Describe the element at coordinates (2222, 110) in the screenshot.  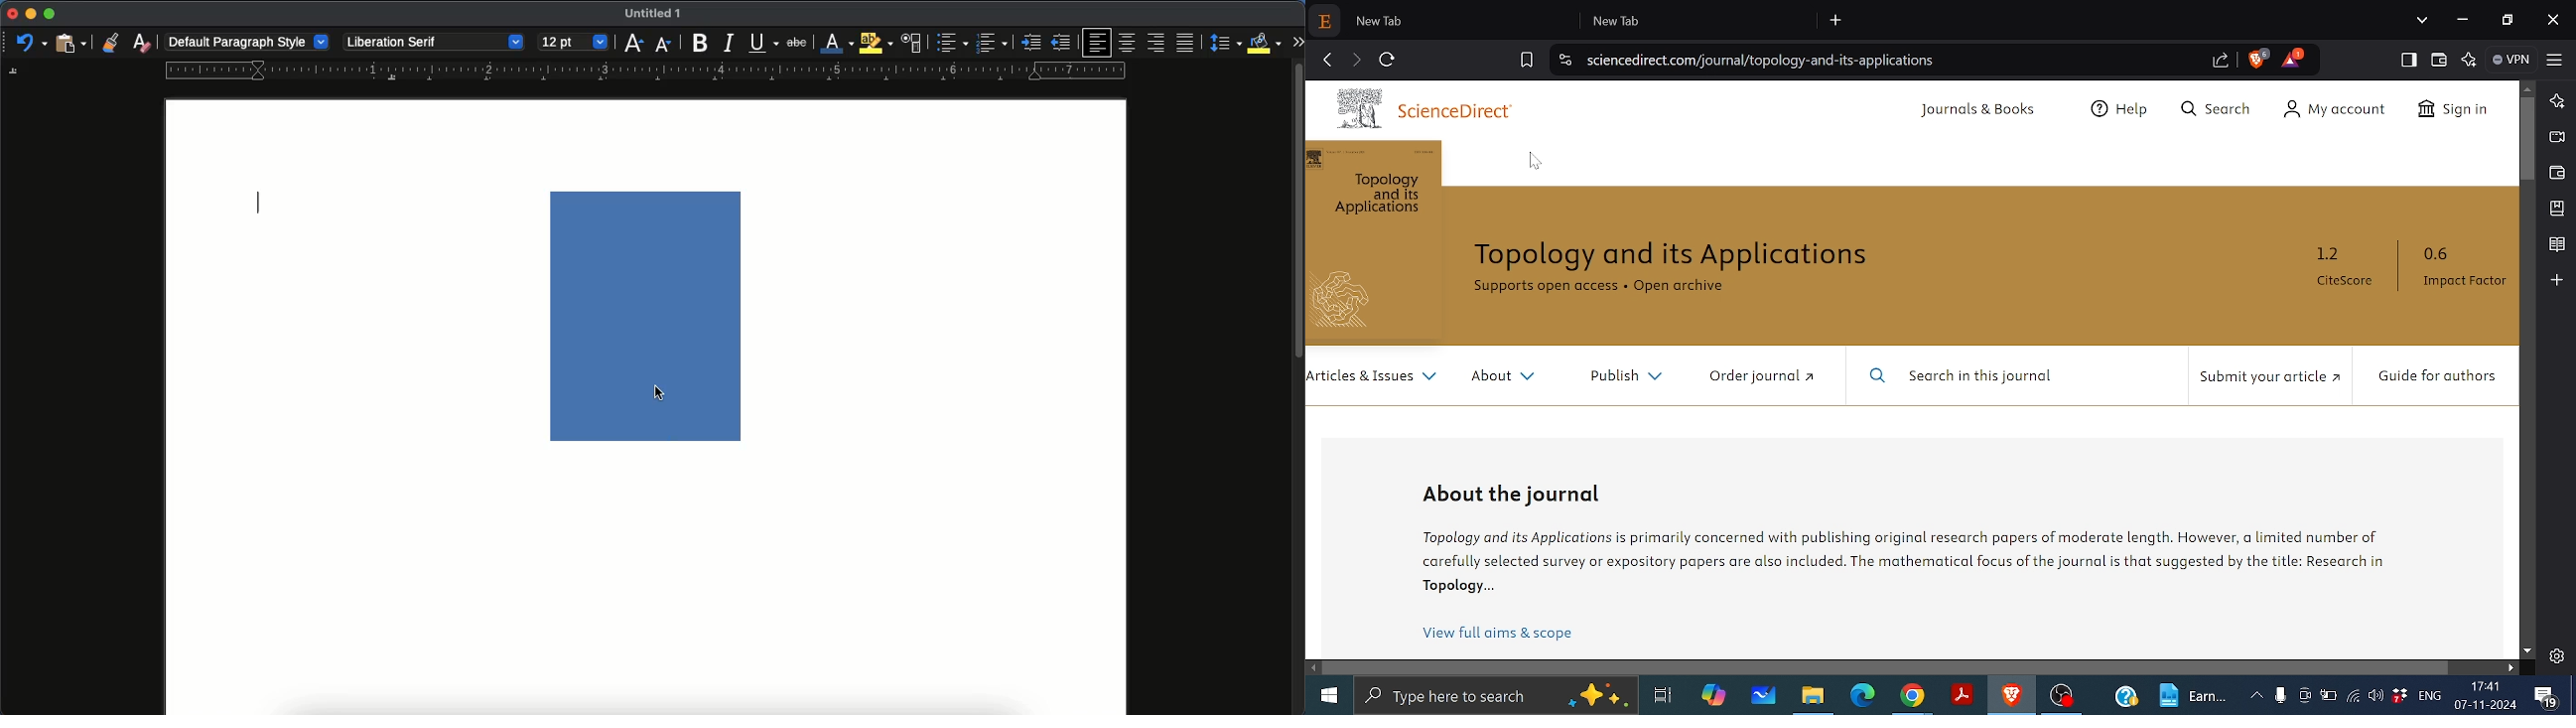
I see `Q search` at that location.